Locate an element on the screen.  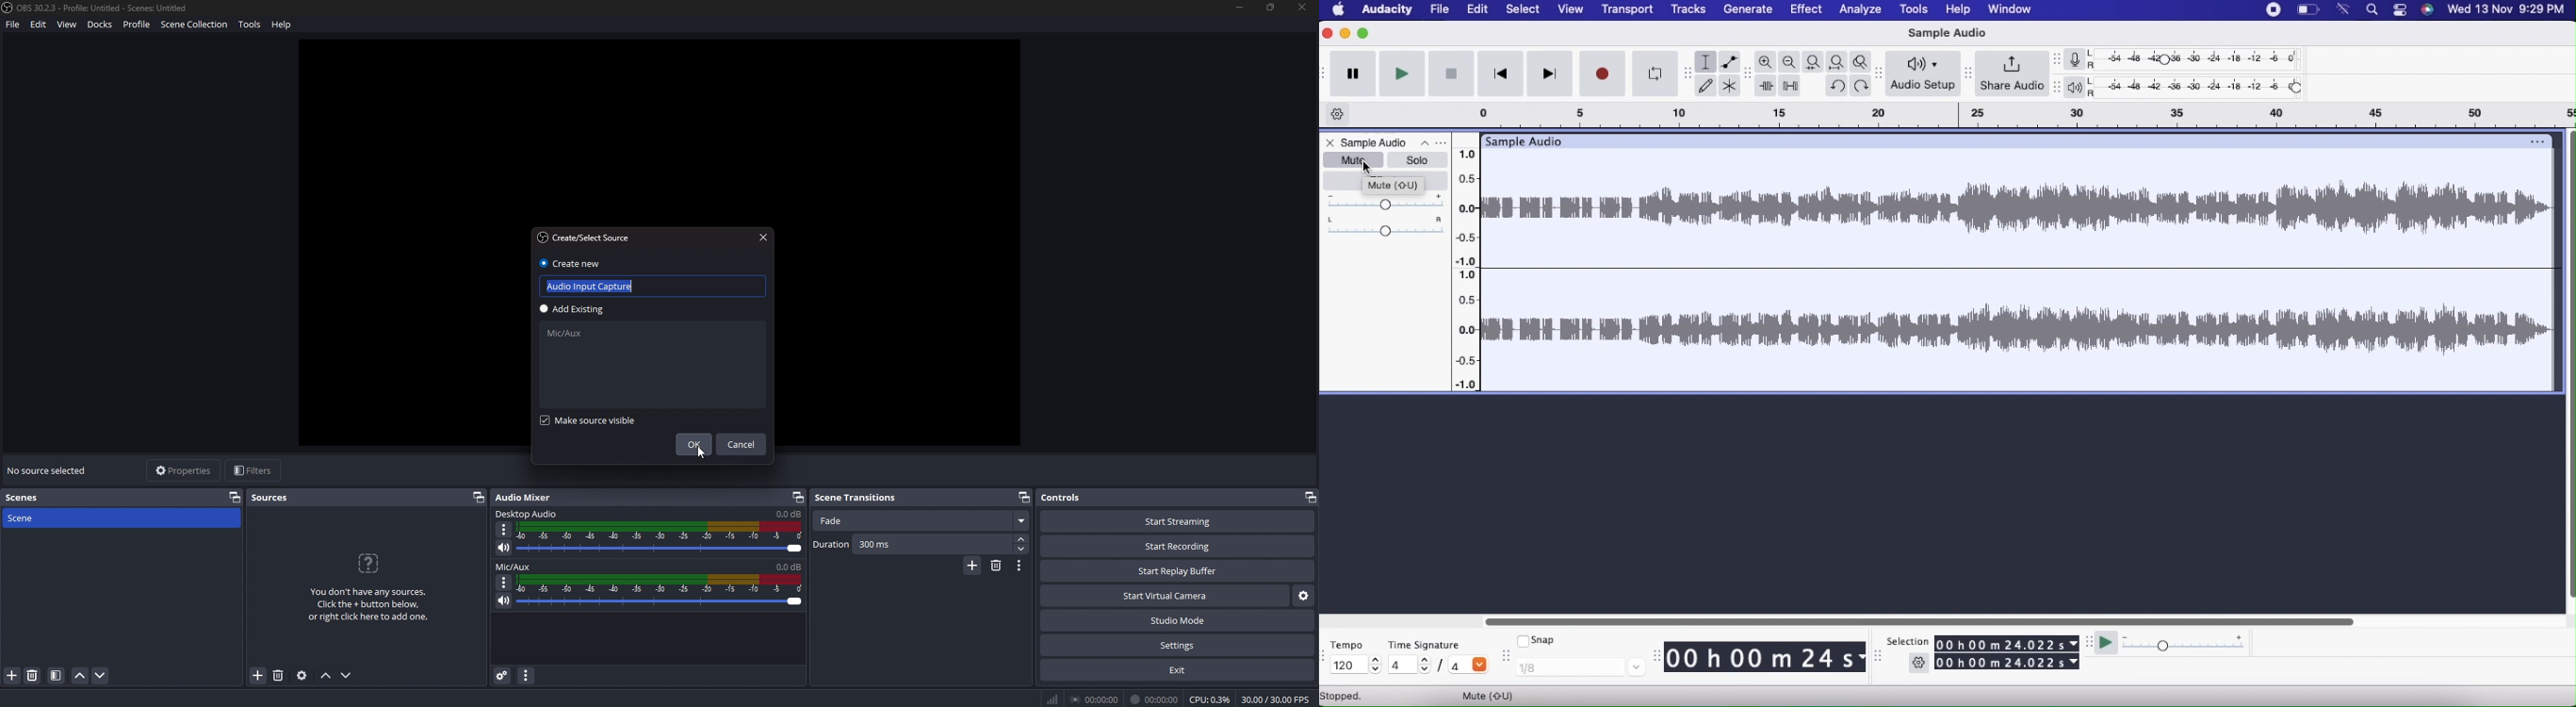
cancel is located at coordinates (742, 444).